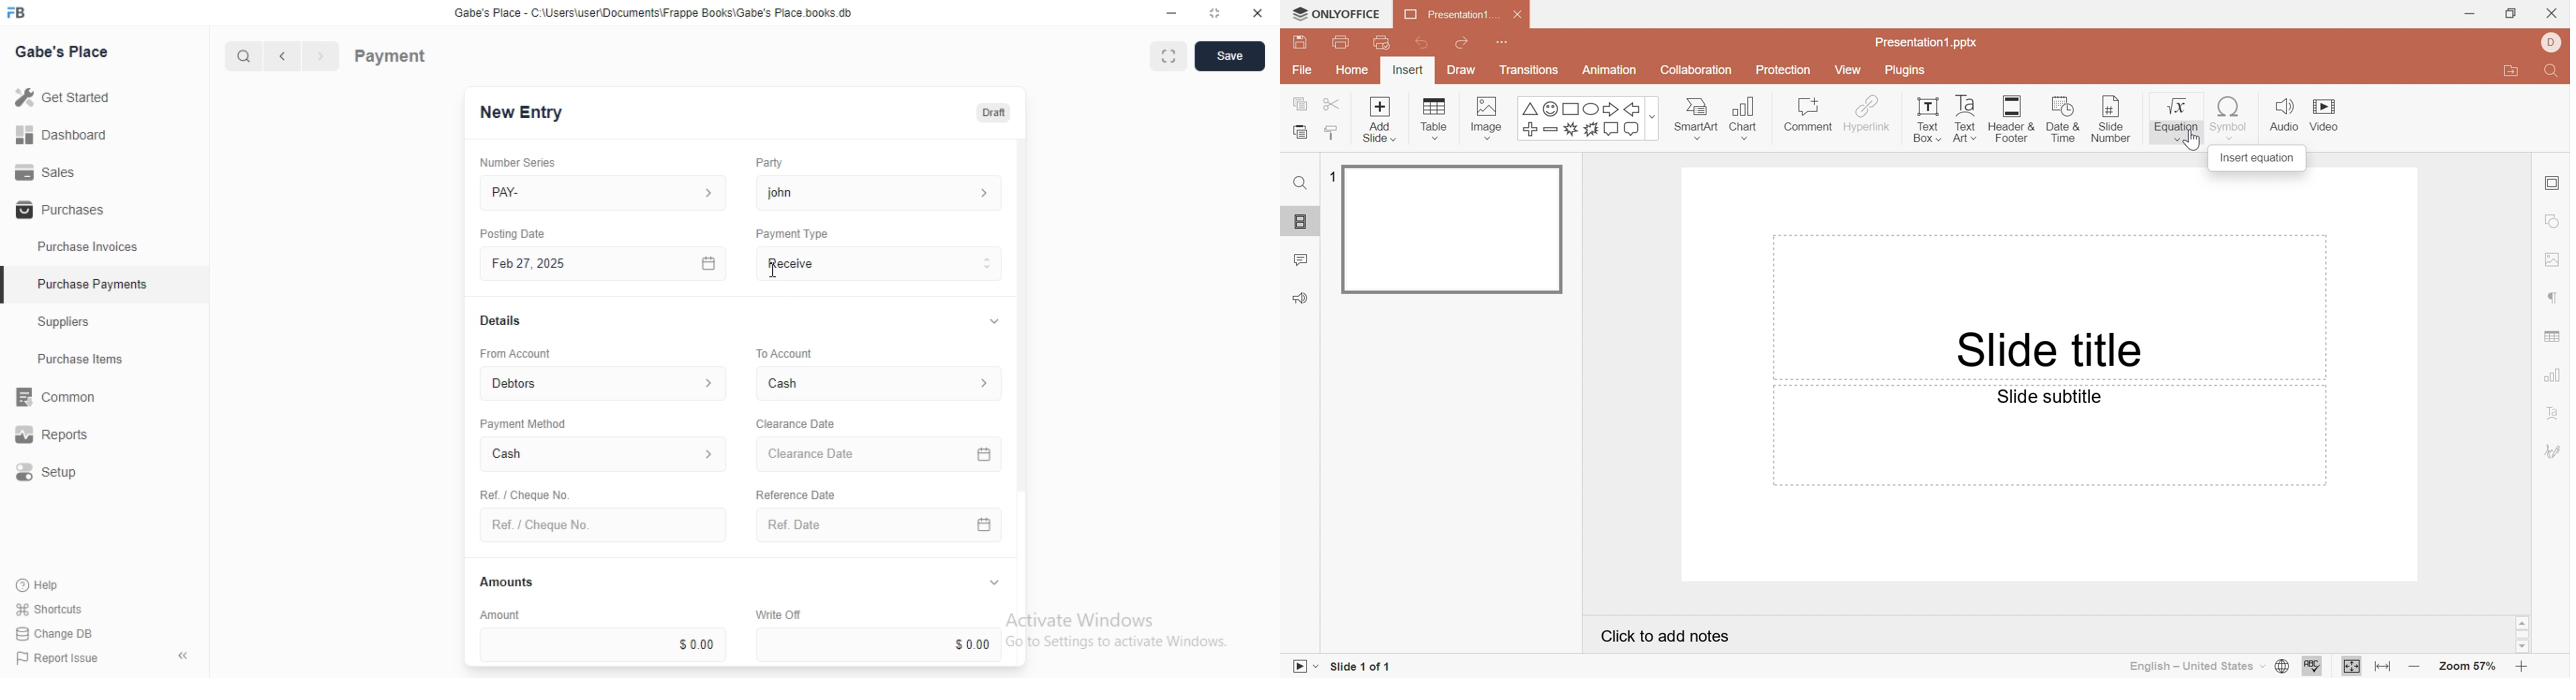 The width and height of the screenshot is (2576, 700). What do you see at coordinates (322, 57) in the screenshot?
I see `navigate forward` at bounding box center [322, 57].